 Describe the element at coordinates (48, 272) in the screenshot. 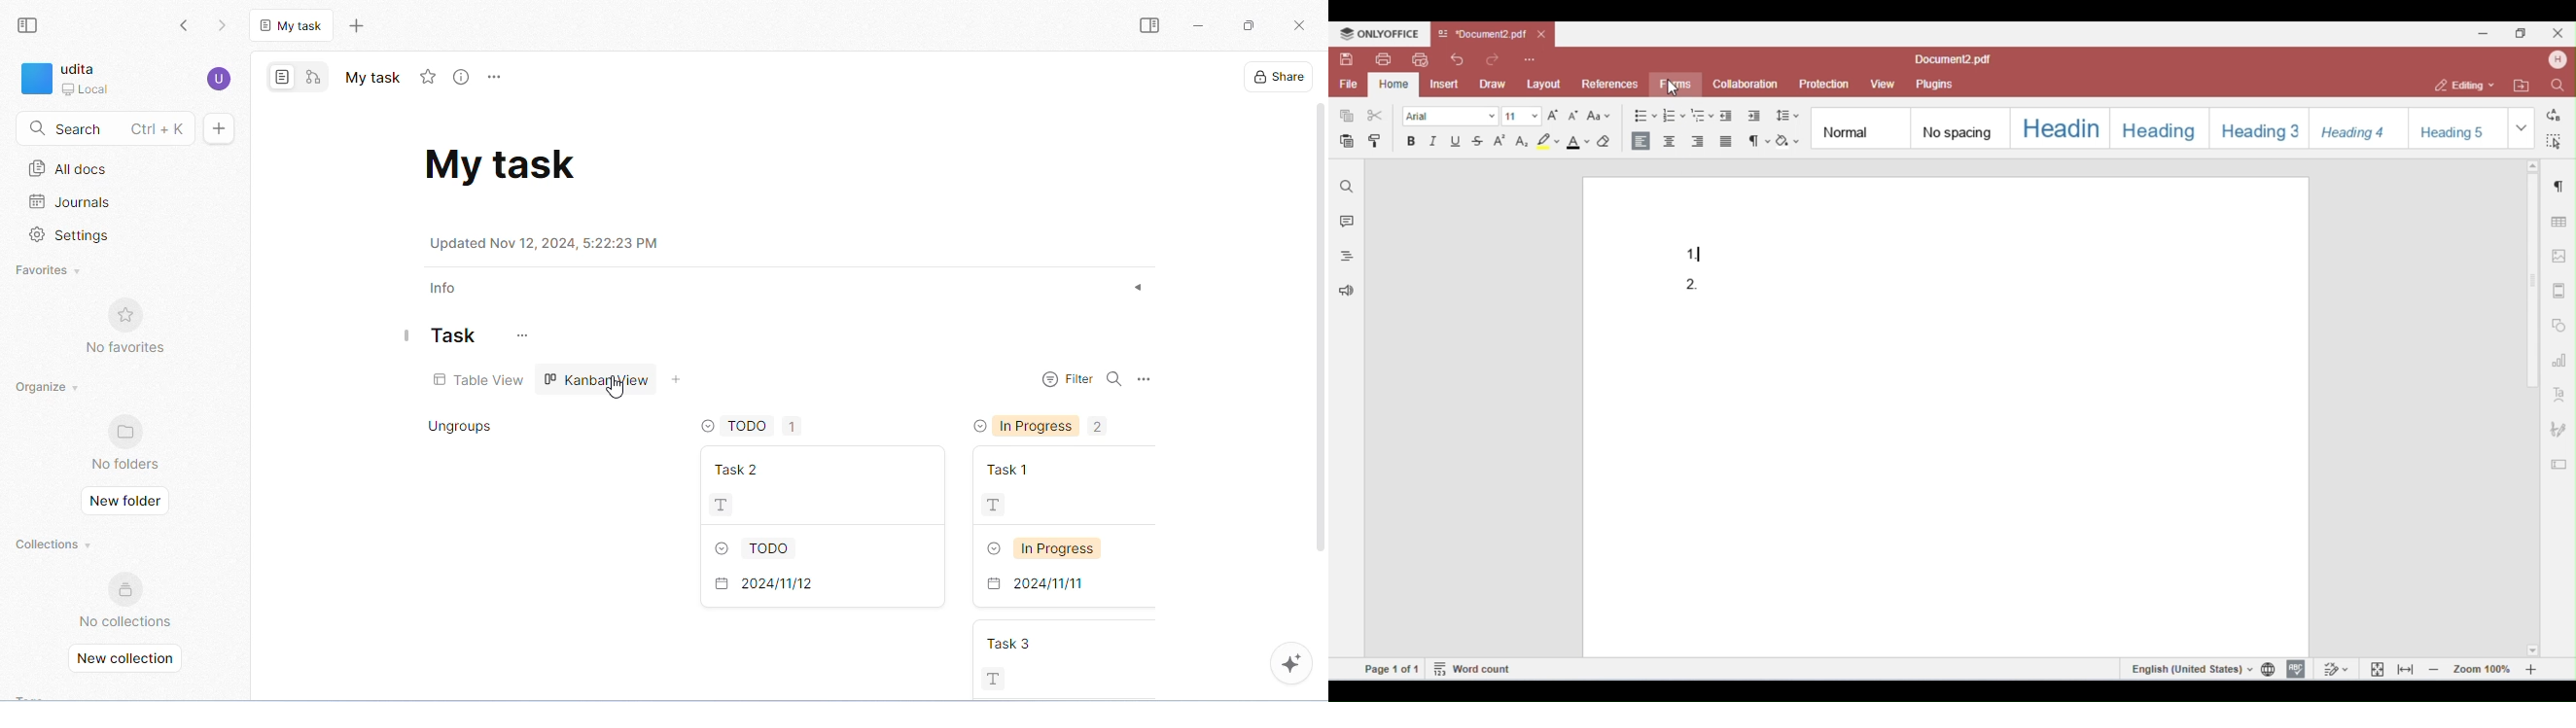

I see `favorites` at that location.